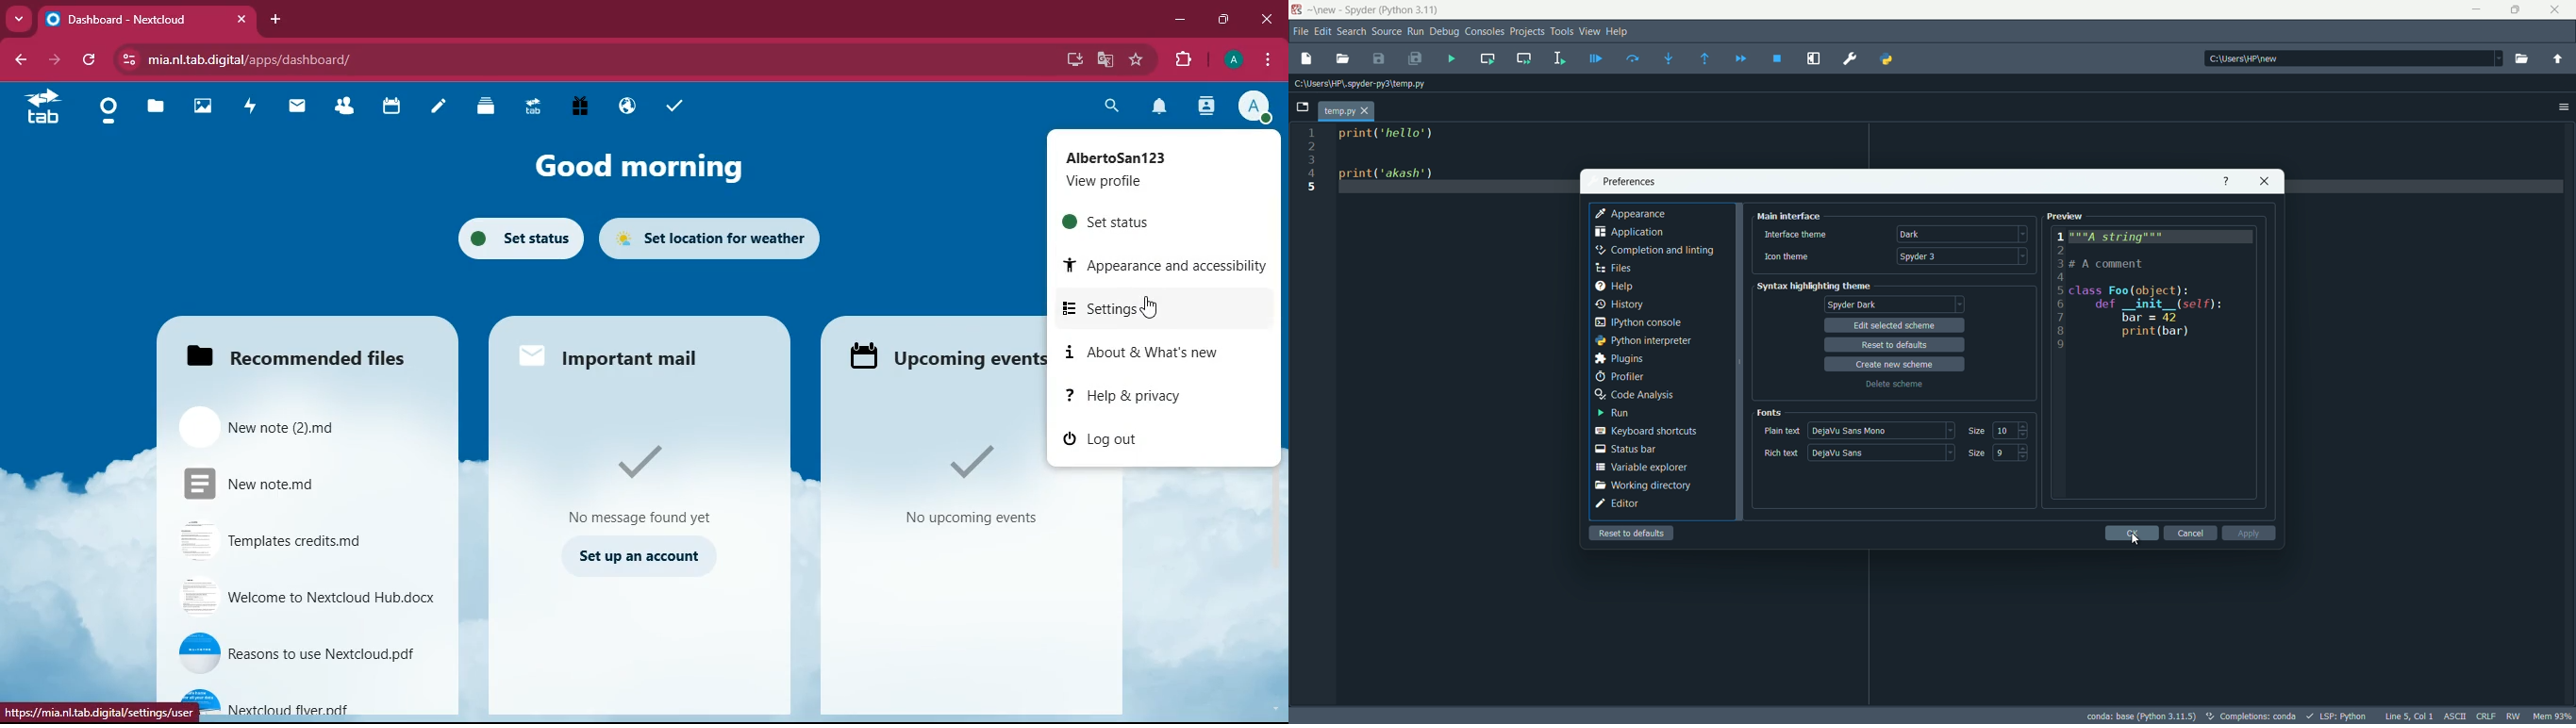 The image size is (2576, 728). Describe the element at coordinates (240, 20) in the screenshot. I see `close` at that location.